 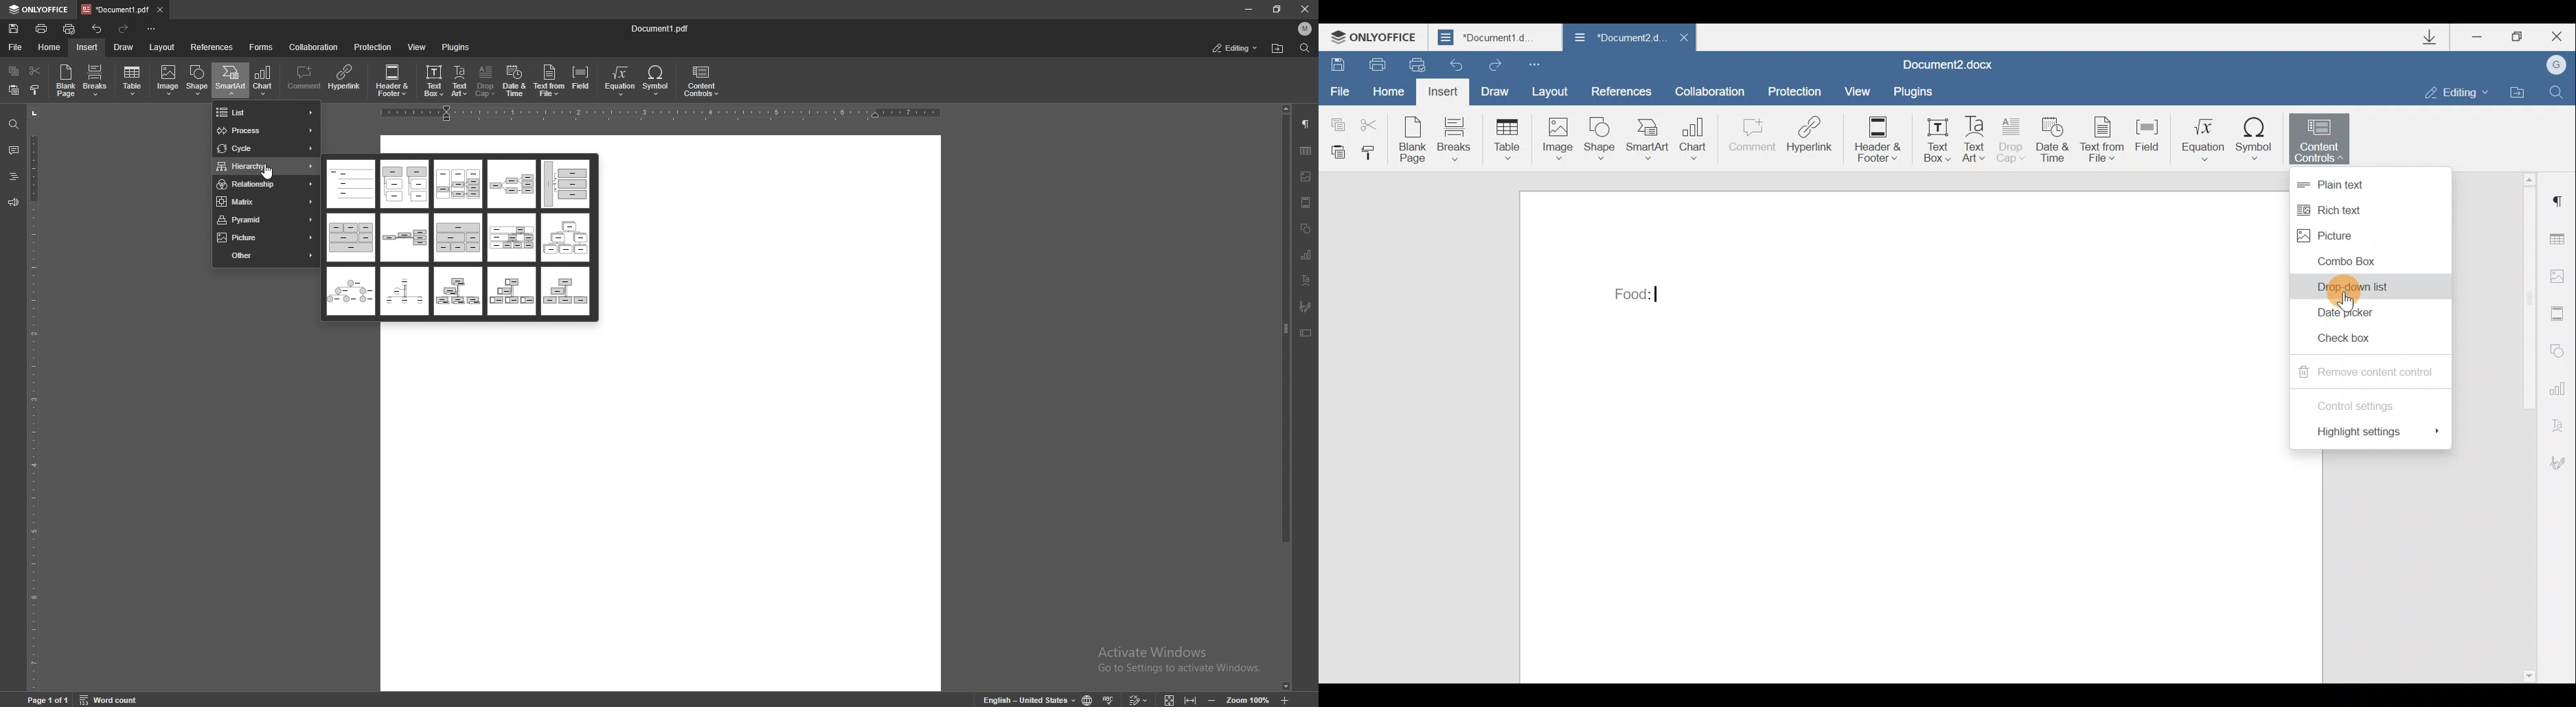 What do you see at coordinates (1236, 48) in the screenshot?
I see `editing` at bounding box center [1236, 48].